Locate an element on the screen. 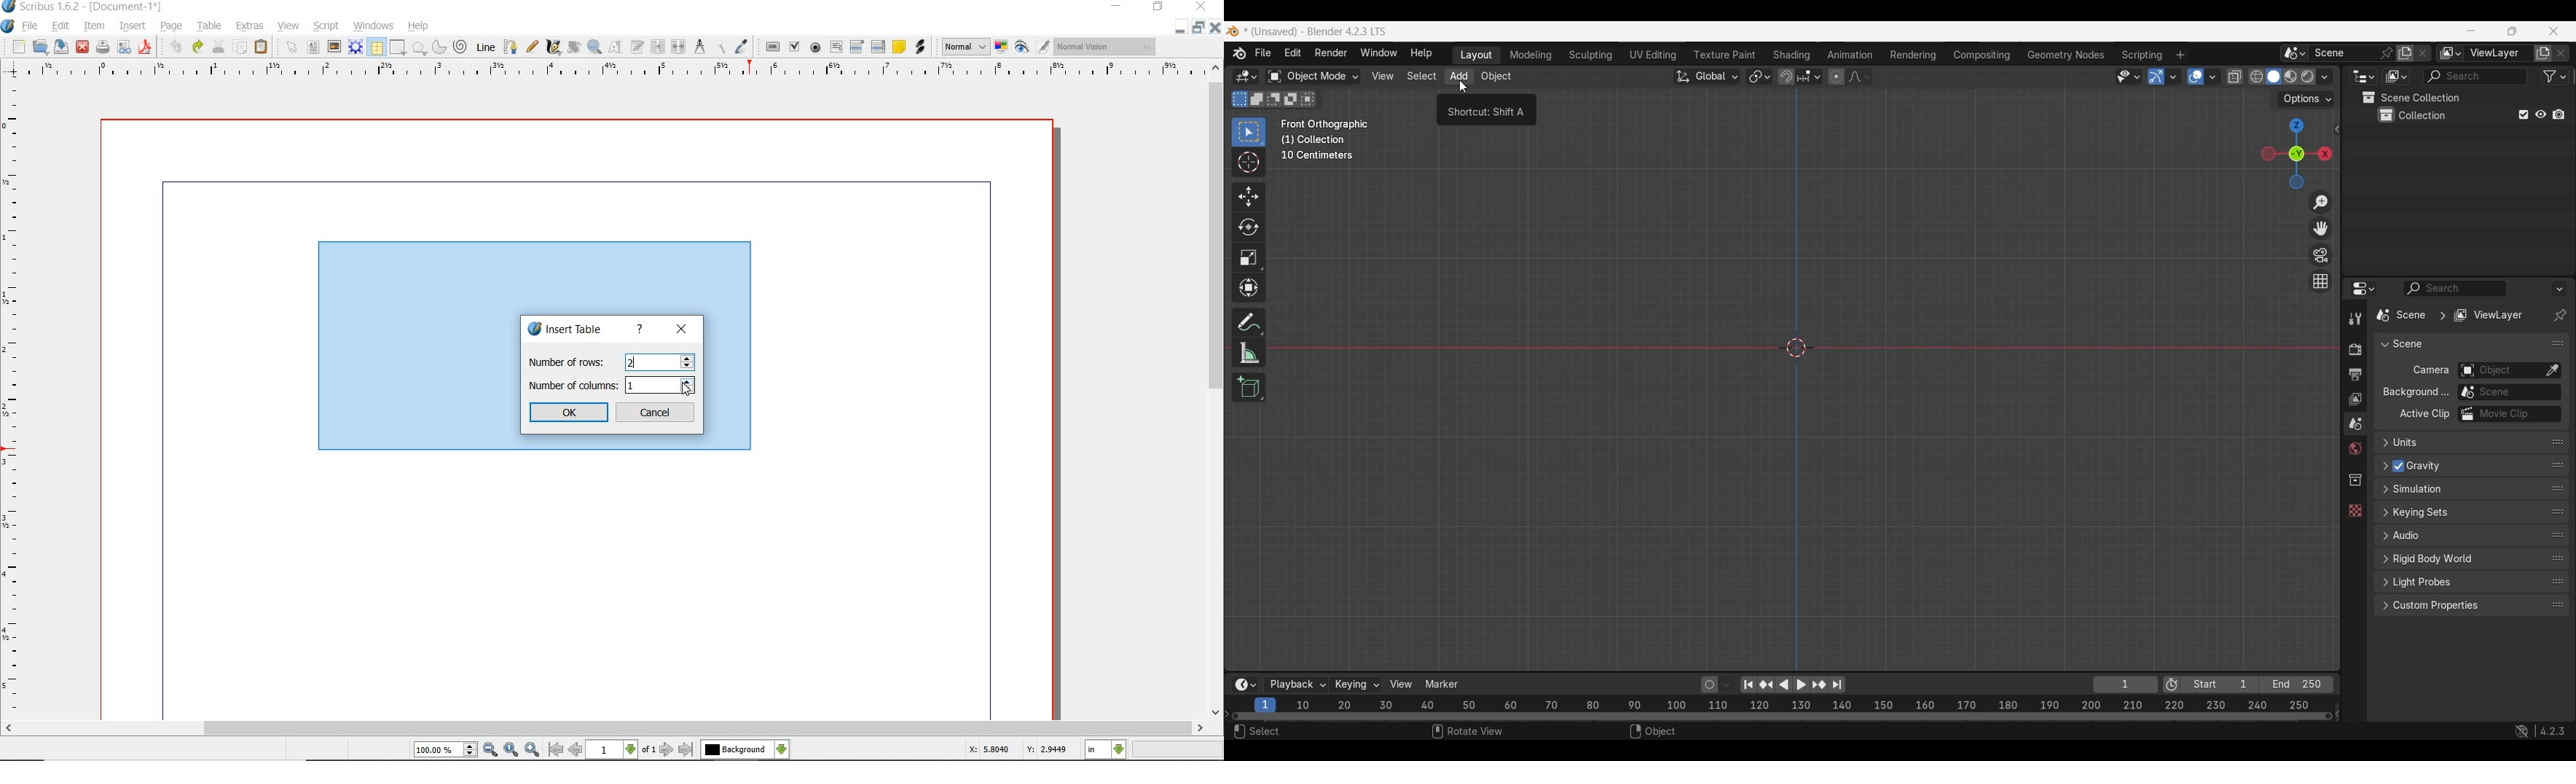 This screenshot has height=784, width=2576. Decrease frames space is located at coordinates (2338, 713).